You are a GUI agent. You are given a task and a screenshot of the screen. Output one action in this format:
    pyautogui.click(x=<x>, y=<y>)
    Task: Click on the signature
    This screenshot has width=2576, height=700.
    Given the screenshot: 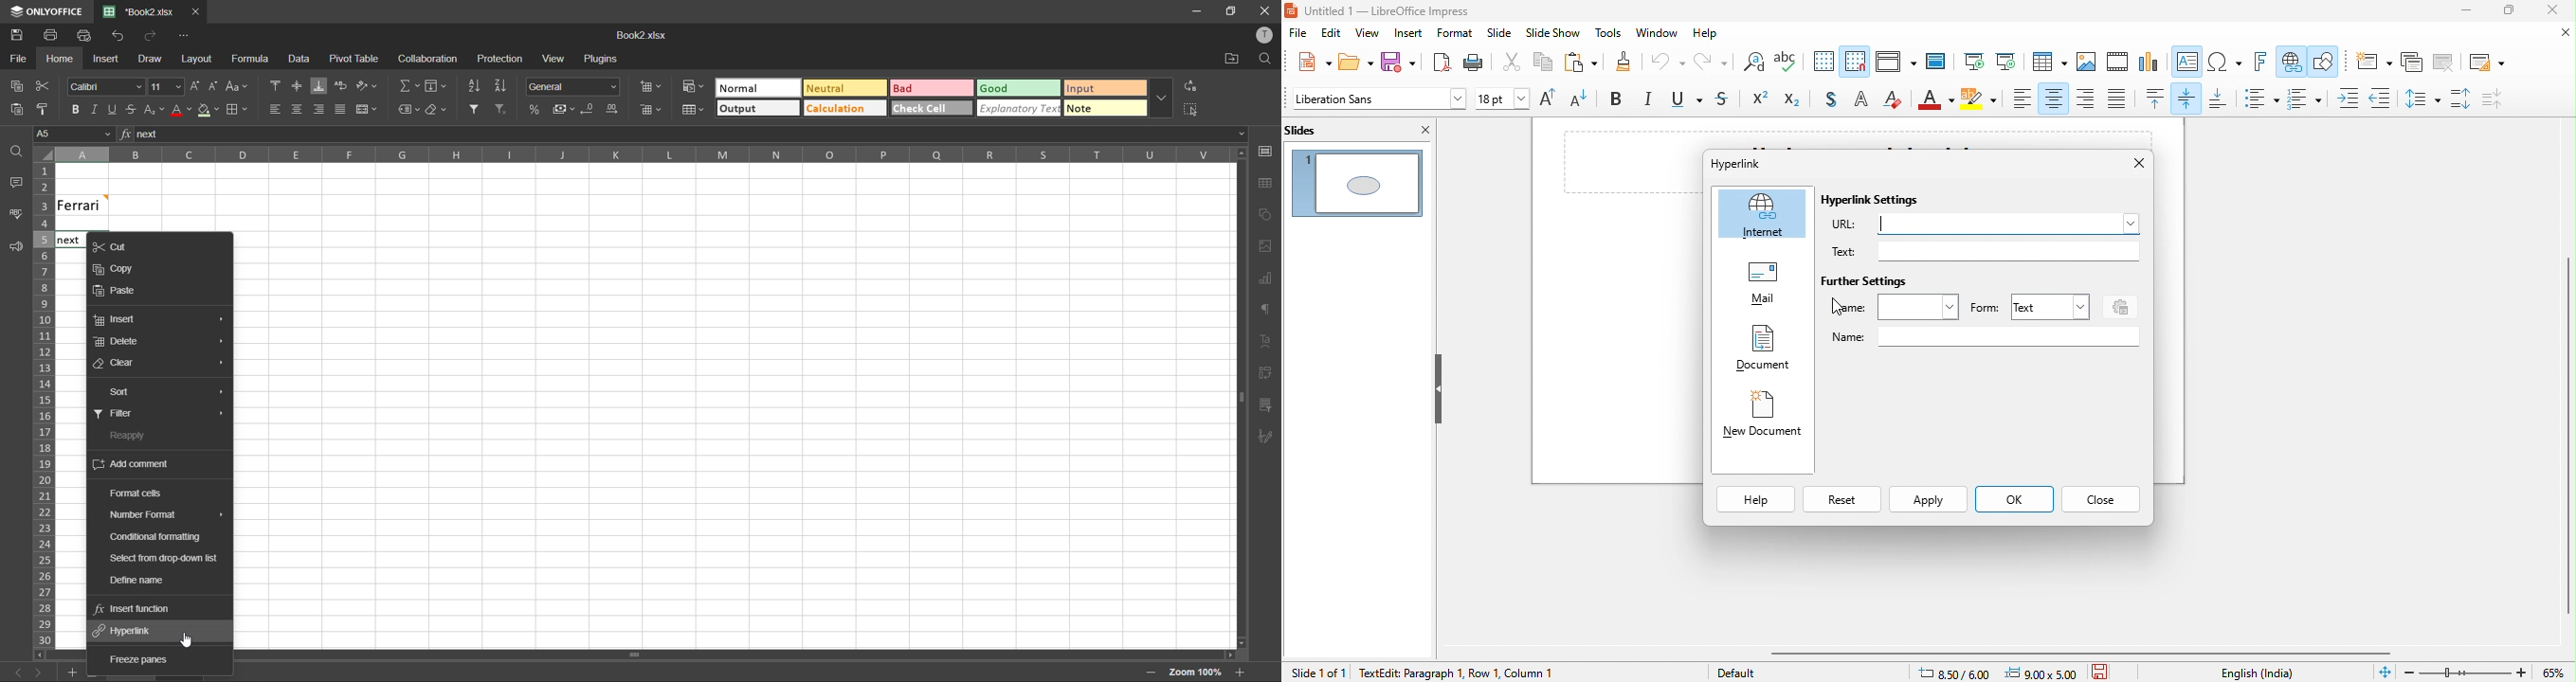 What is the action you would take?
    pyautogui.click(x=1263, y=439)
    